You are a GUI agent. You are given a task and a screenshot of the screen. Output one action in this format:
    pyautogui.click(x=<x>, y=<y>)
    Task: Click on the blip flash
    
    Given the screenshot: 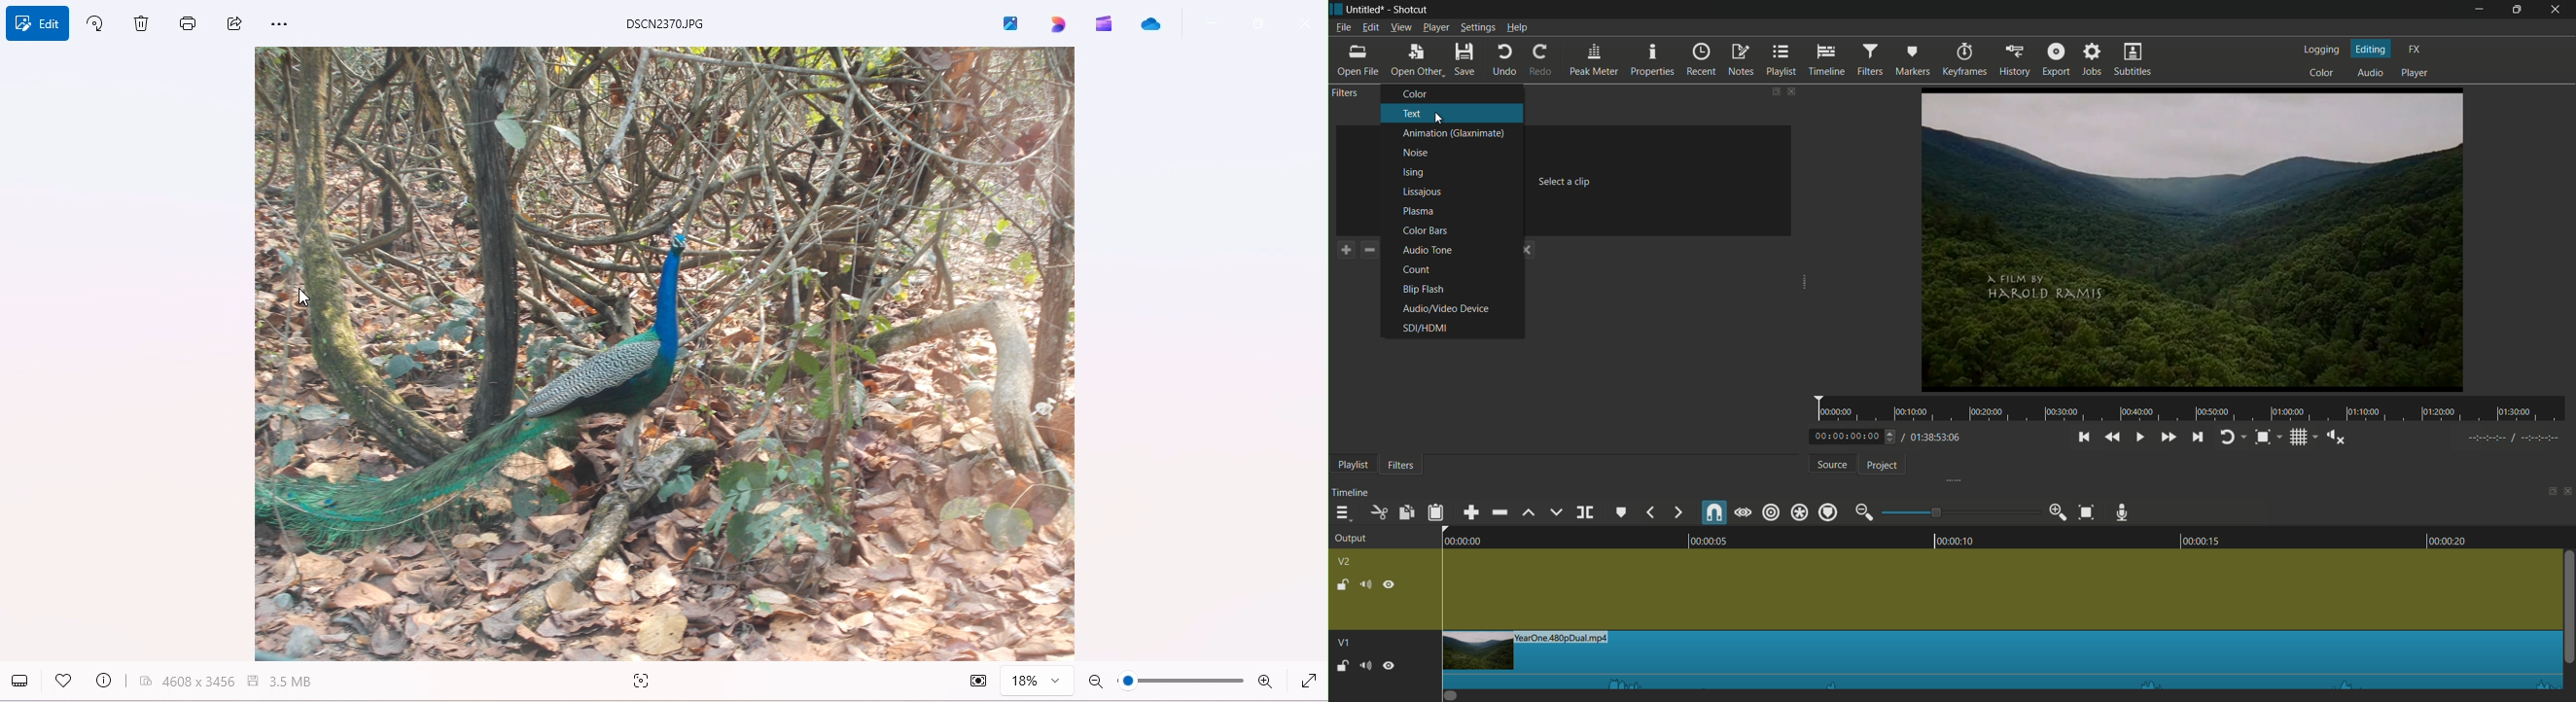 What is the action you would take?
    pyautogui.click(x=1423, y=291)
    